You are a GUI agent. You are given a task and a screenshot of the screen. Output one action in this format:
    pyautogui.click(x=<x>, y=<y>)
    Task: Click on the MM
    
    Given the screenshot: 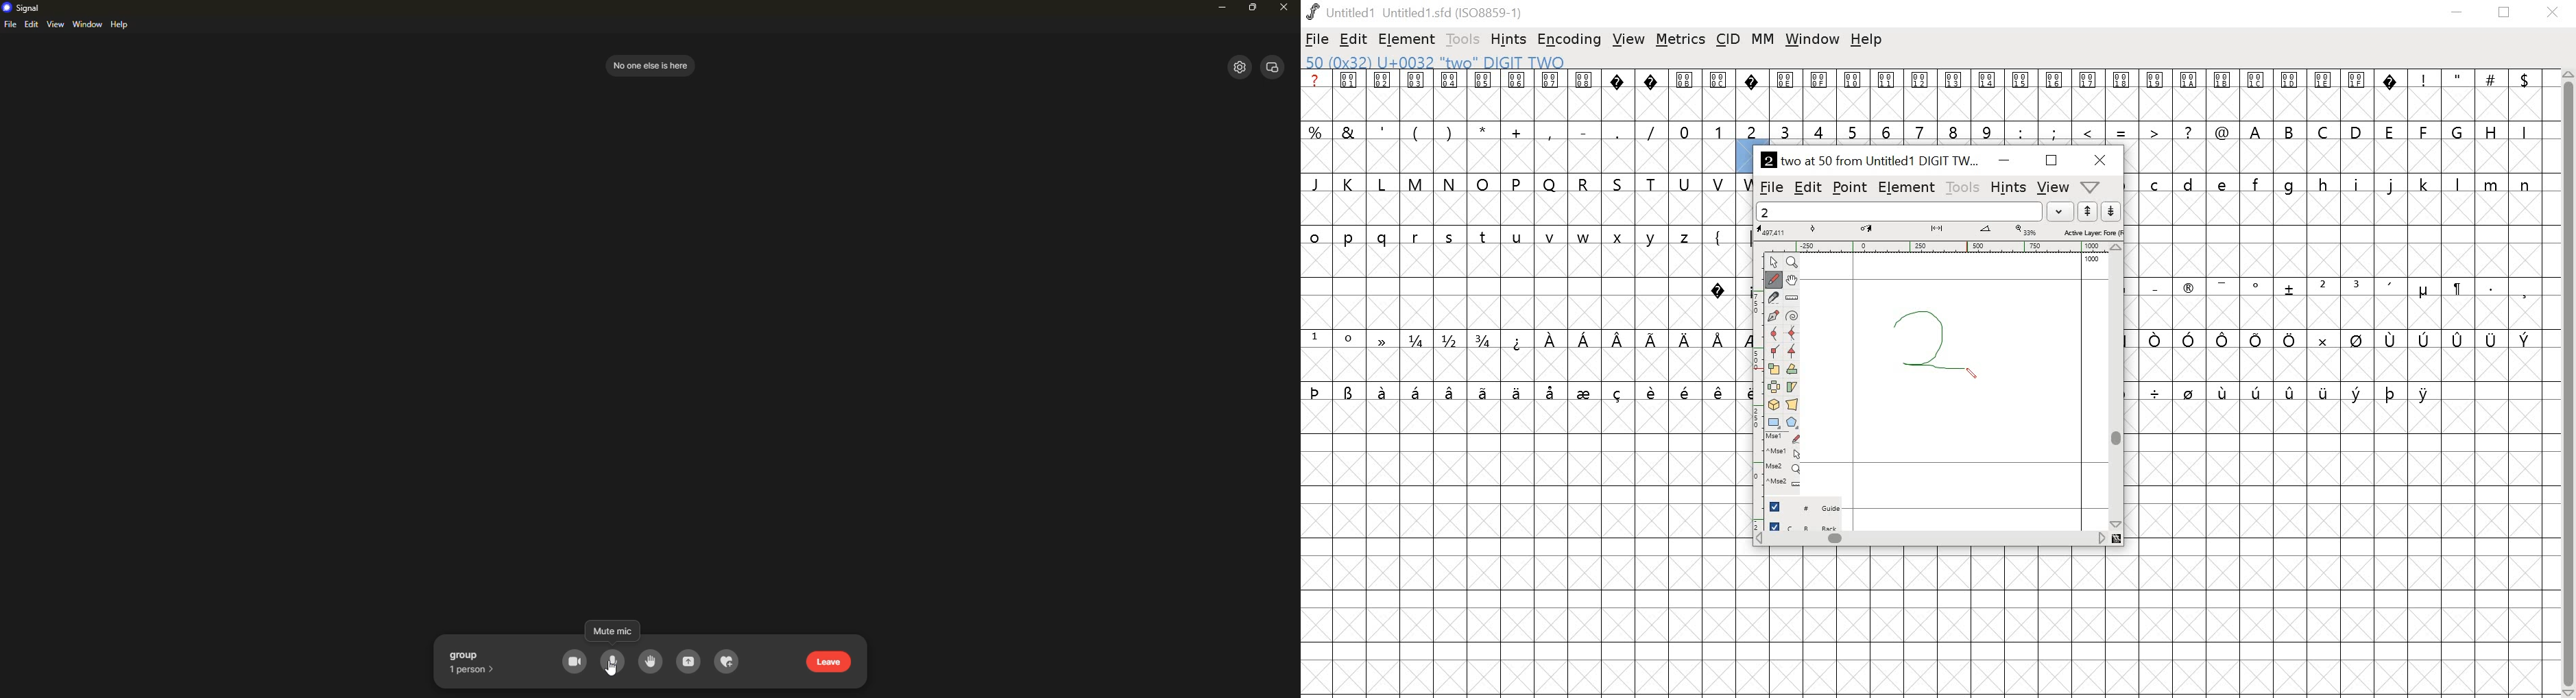 What is the action you would take?
    pyautogui.click(x=1761, y=40)
    